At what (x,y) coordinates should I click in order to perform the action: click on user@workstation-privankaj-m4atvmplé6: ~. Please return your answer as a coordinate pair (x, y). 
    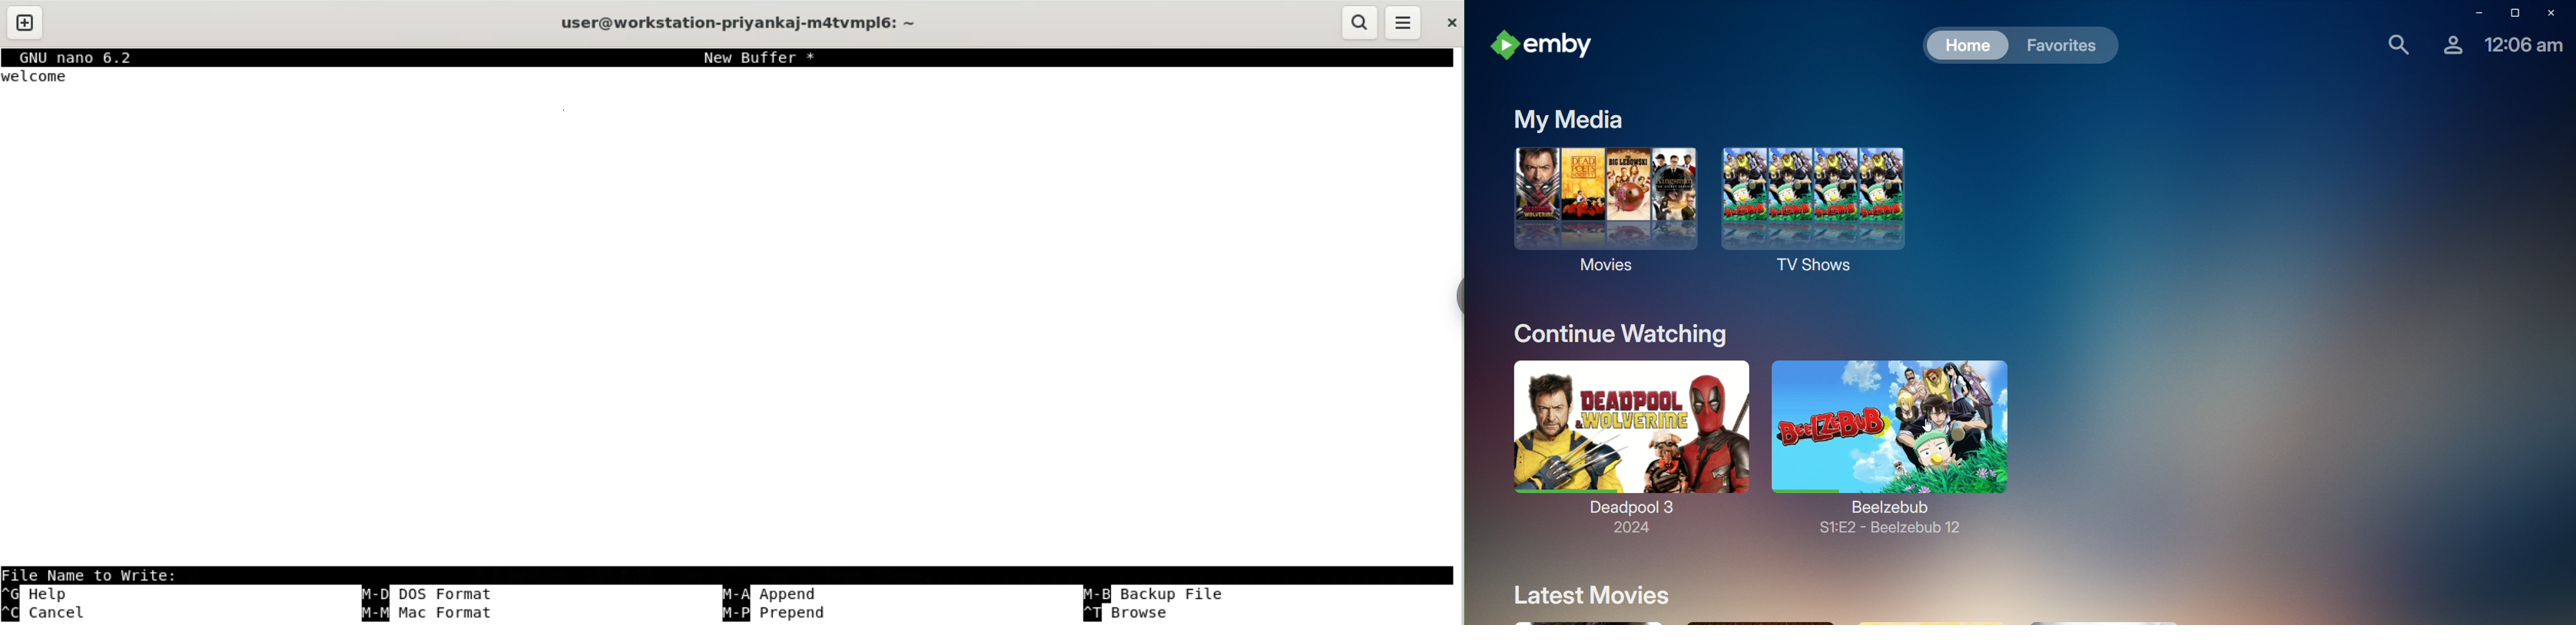
    Looking at the image, I should click on (741, 24).